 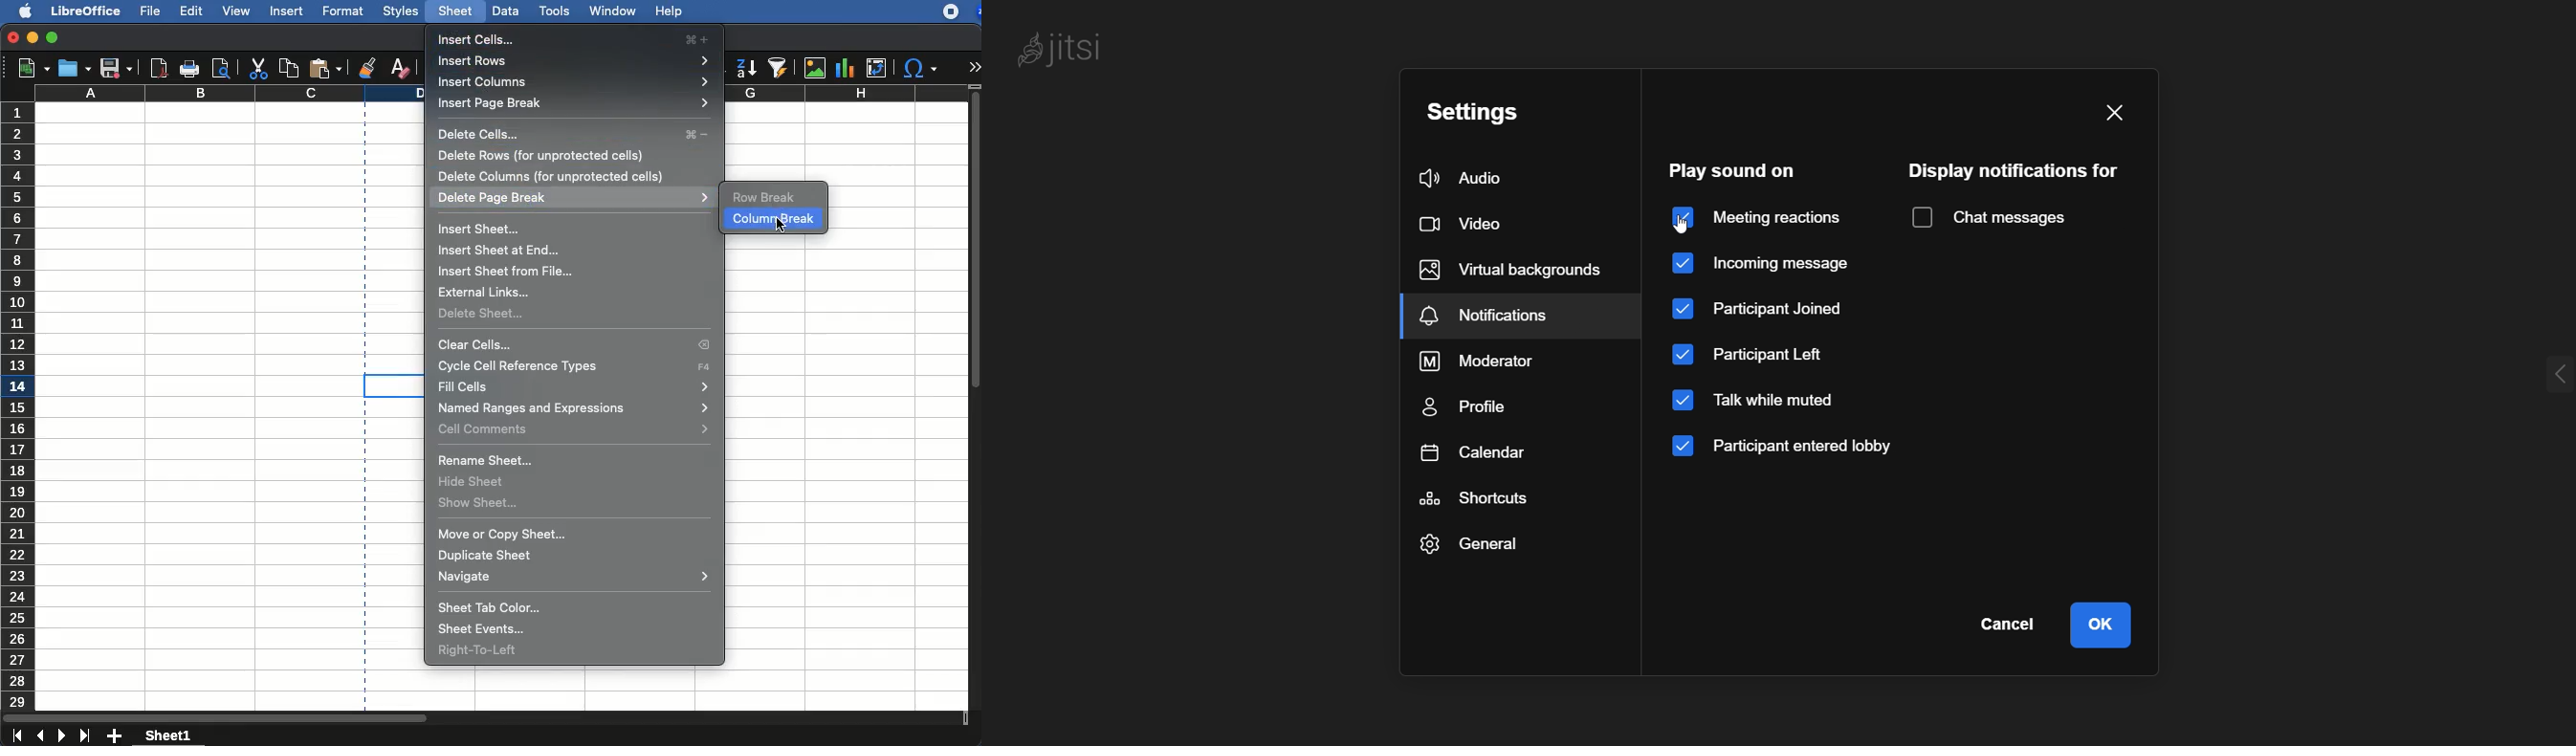 What do you see at coordinates (2106, 621) in the screenshot?
I see `ok` at bounding box center [2106, 621].